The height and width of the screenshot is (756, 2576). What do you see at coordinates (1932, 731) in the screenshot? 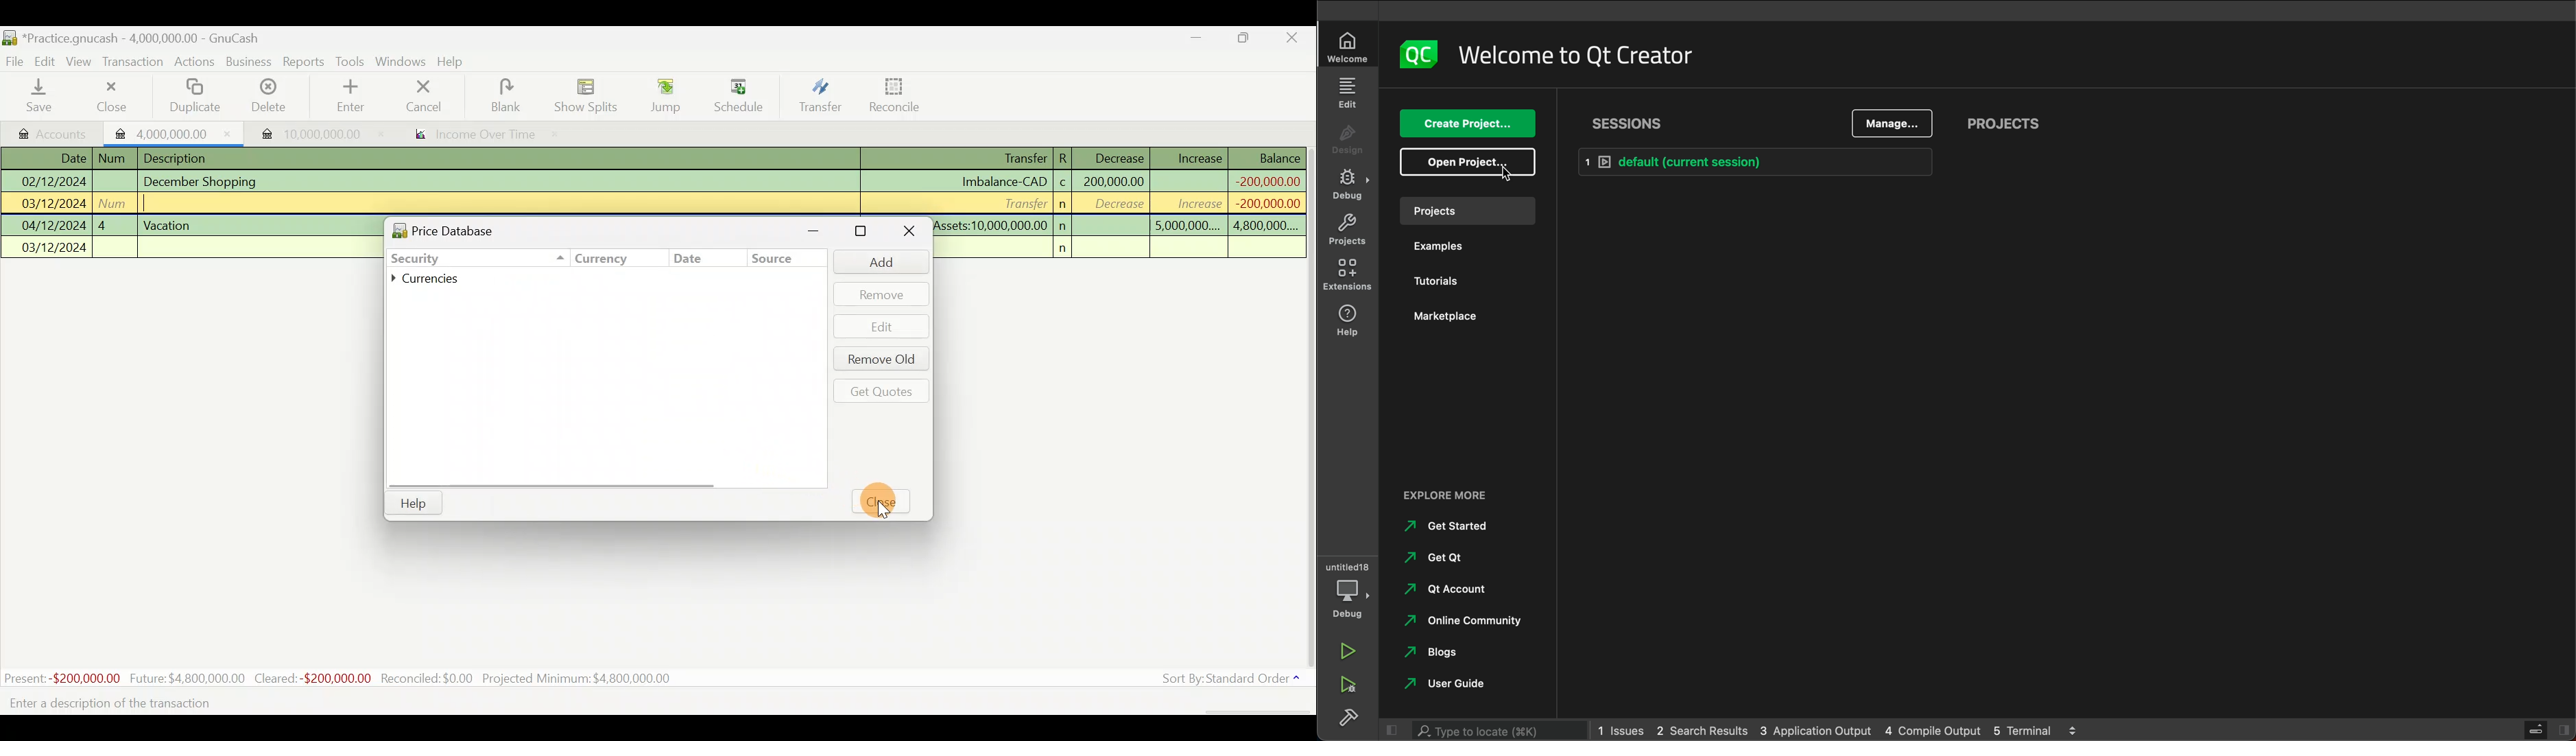
I see `4 Compile Output` at bounding box center [1932, 731].